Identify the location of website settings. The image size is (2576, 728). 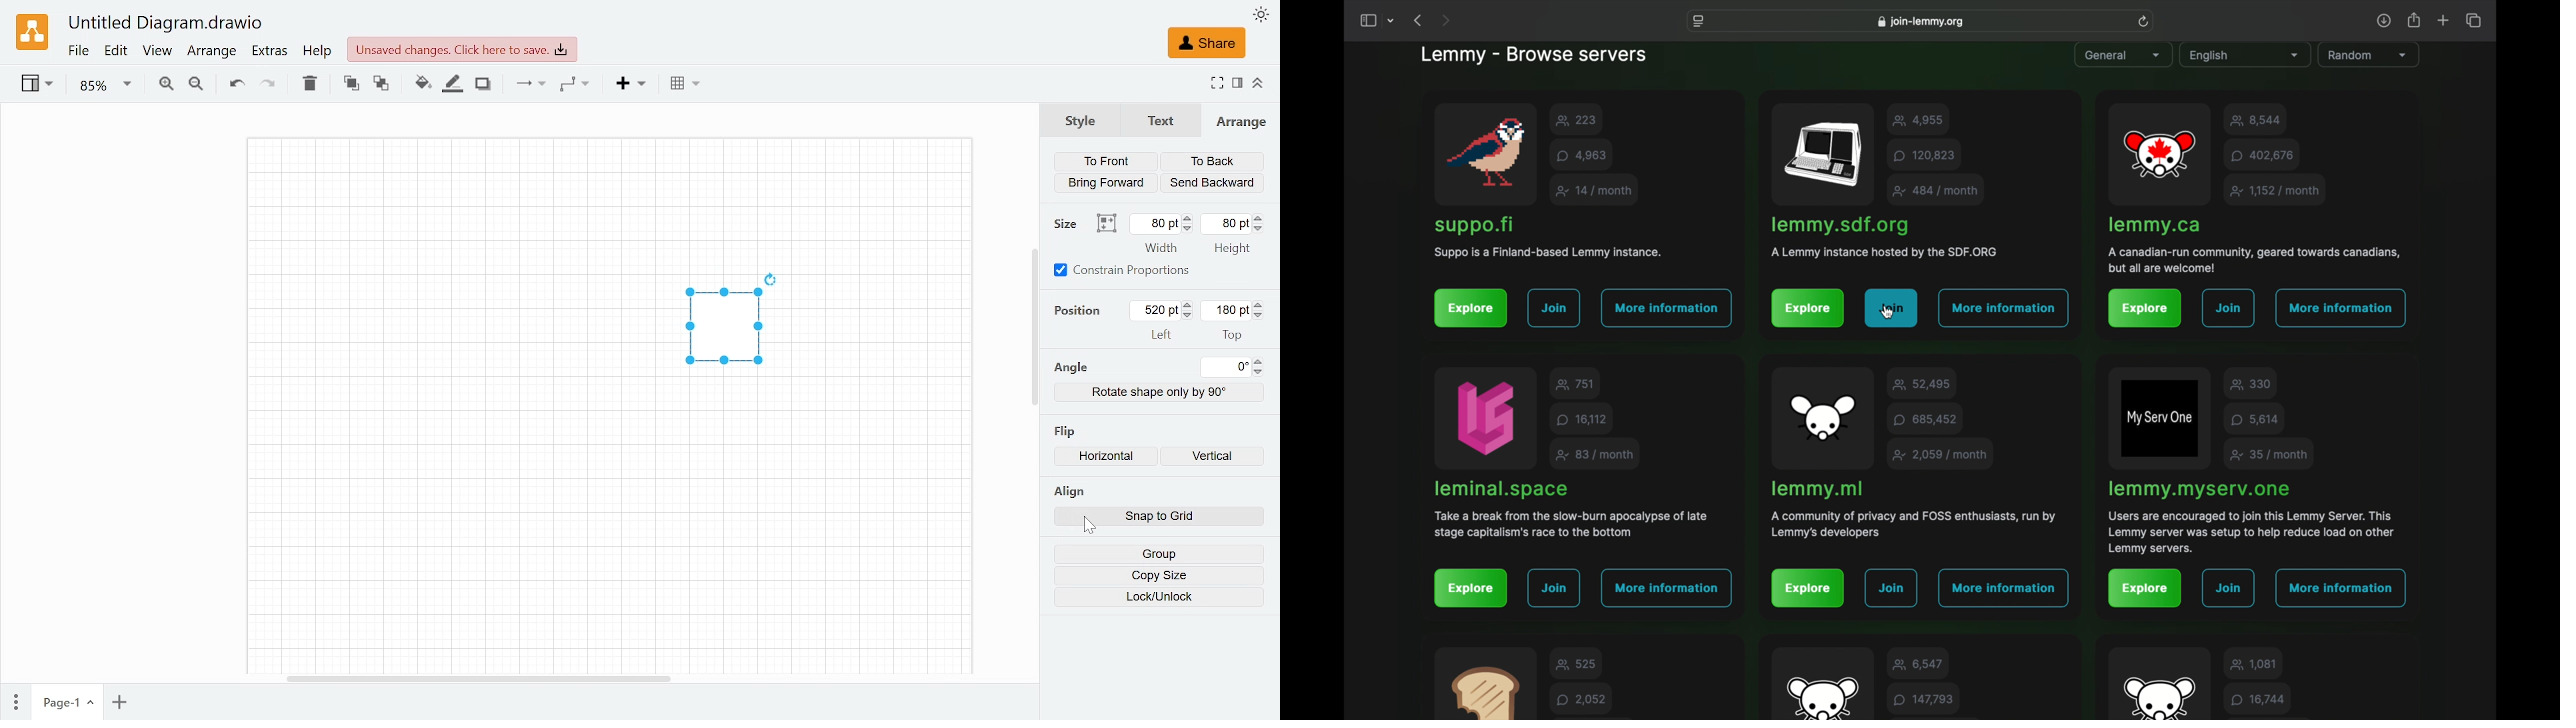
(1699, 21).